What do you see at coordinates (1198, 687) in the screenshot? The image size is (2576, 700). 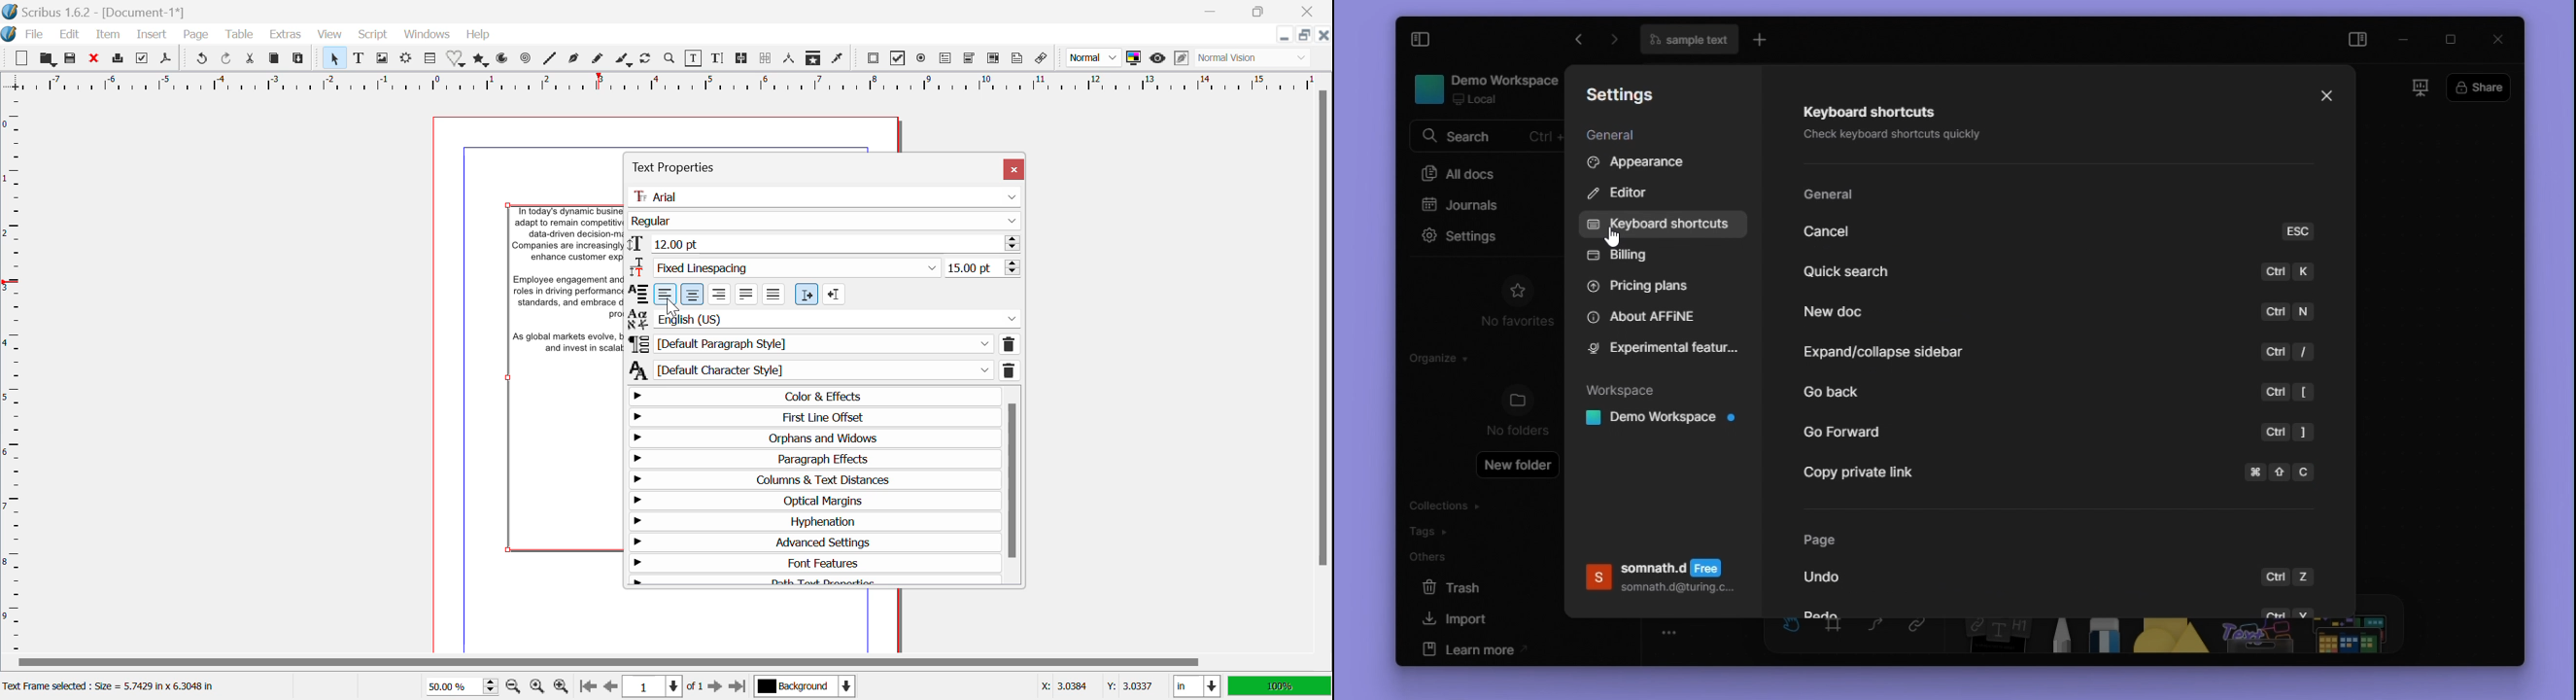 I see `Meausrement Units` at bounding box center [1198, 687].